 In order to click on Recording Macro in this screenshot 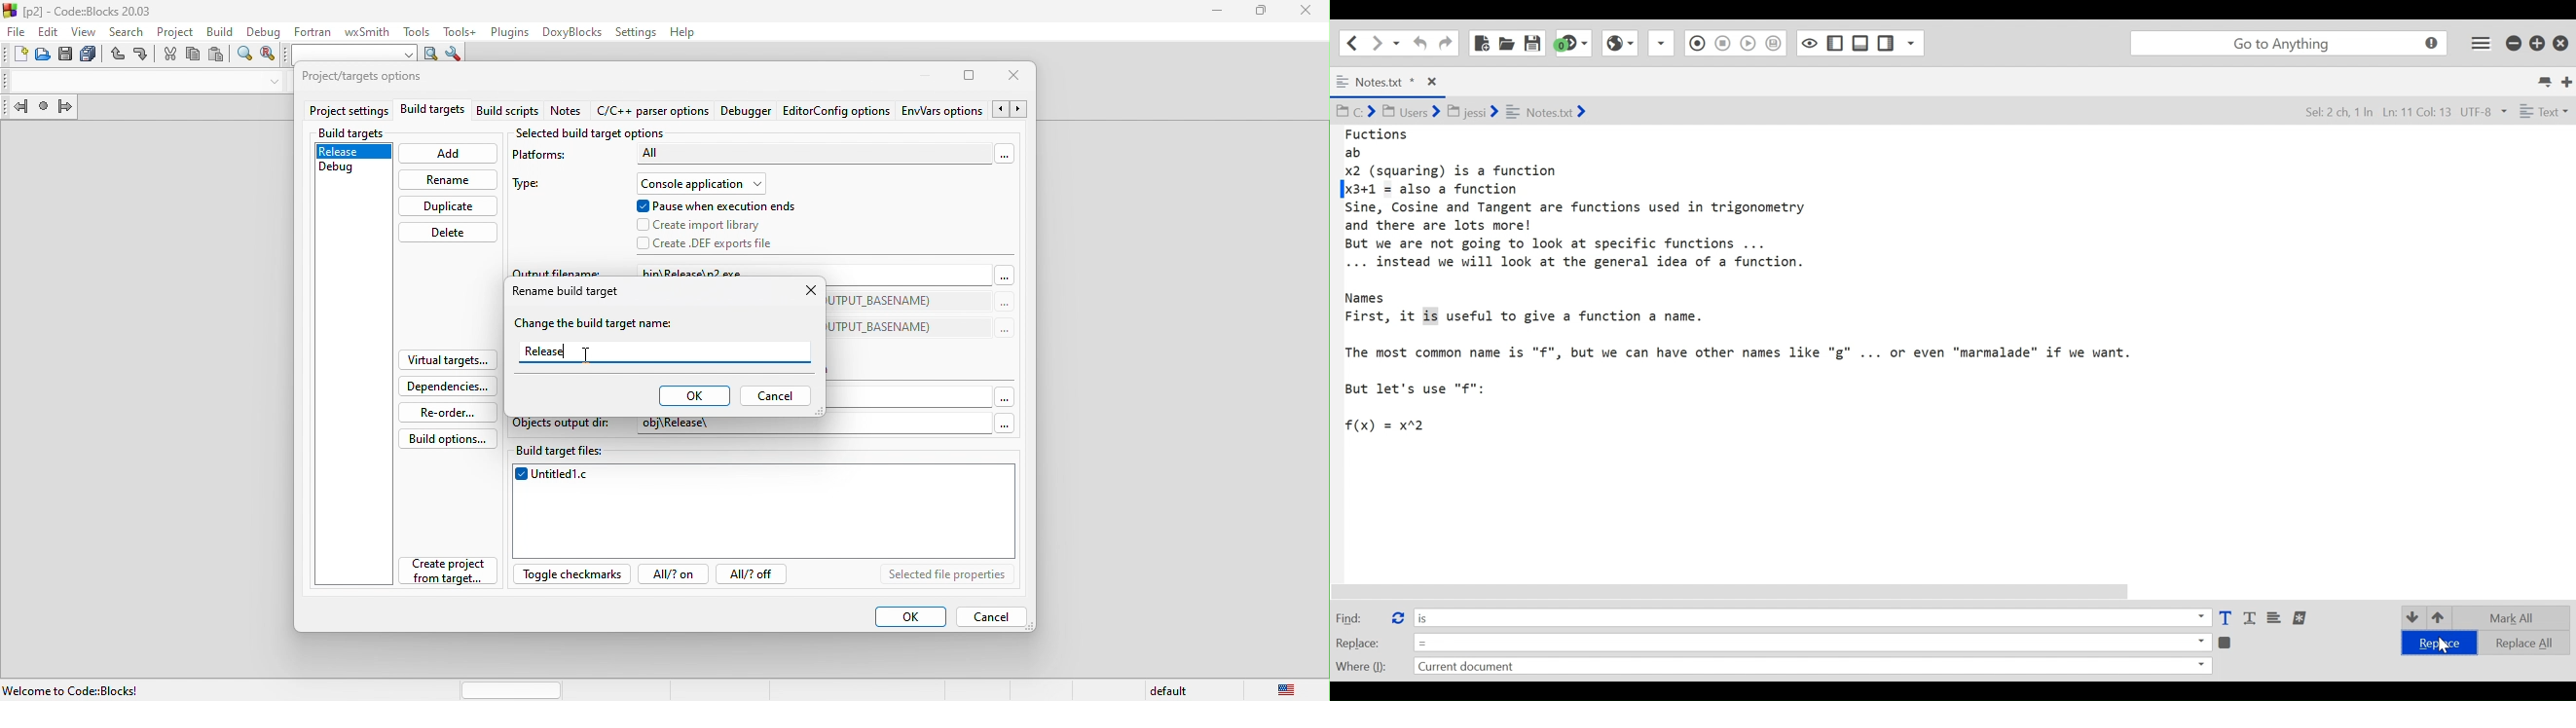, I will do `click(1662, 43)`.